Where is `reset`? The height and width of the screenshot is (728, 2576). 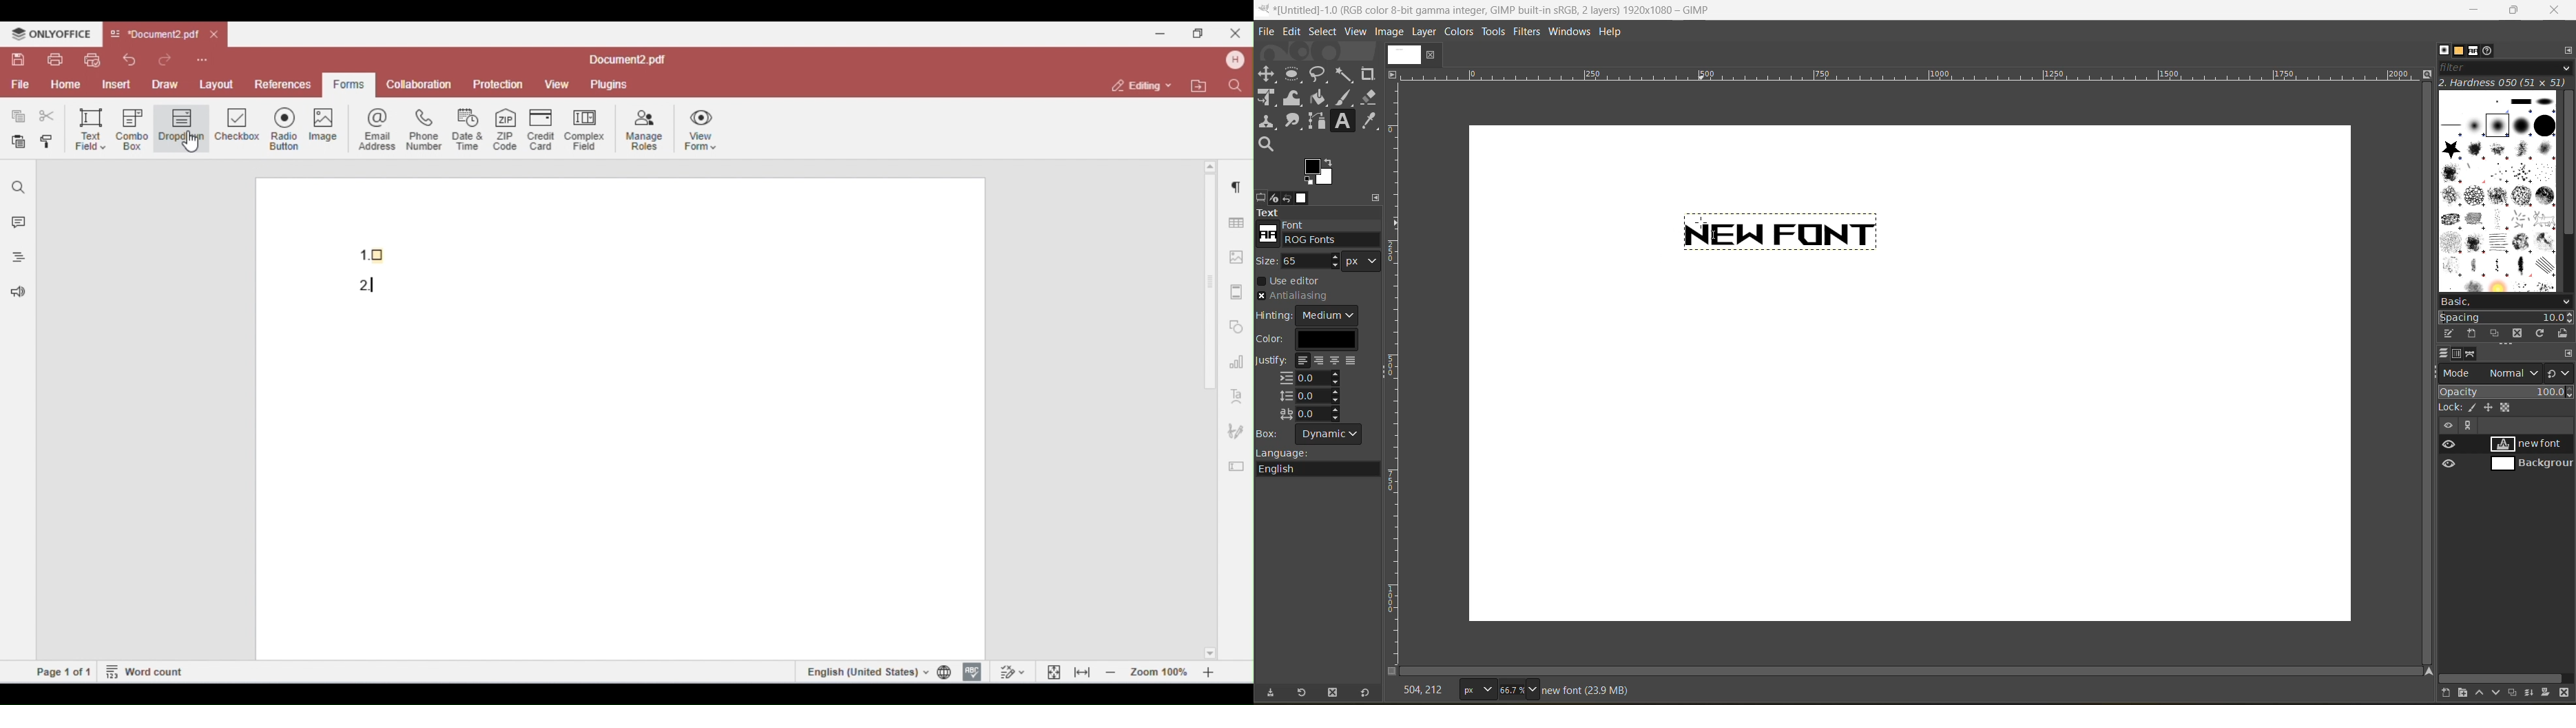 reset is located at coordinates (1369, 691).